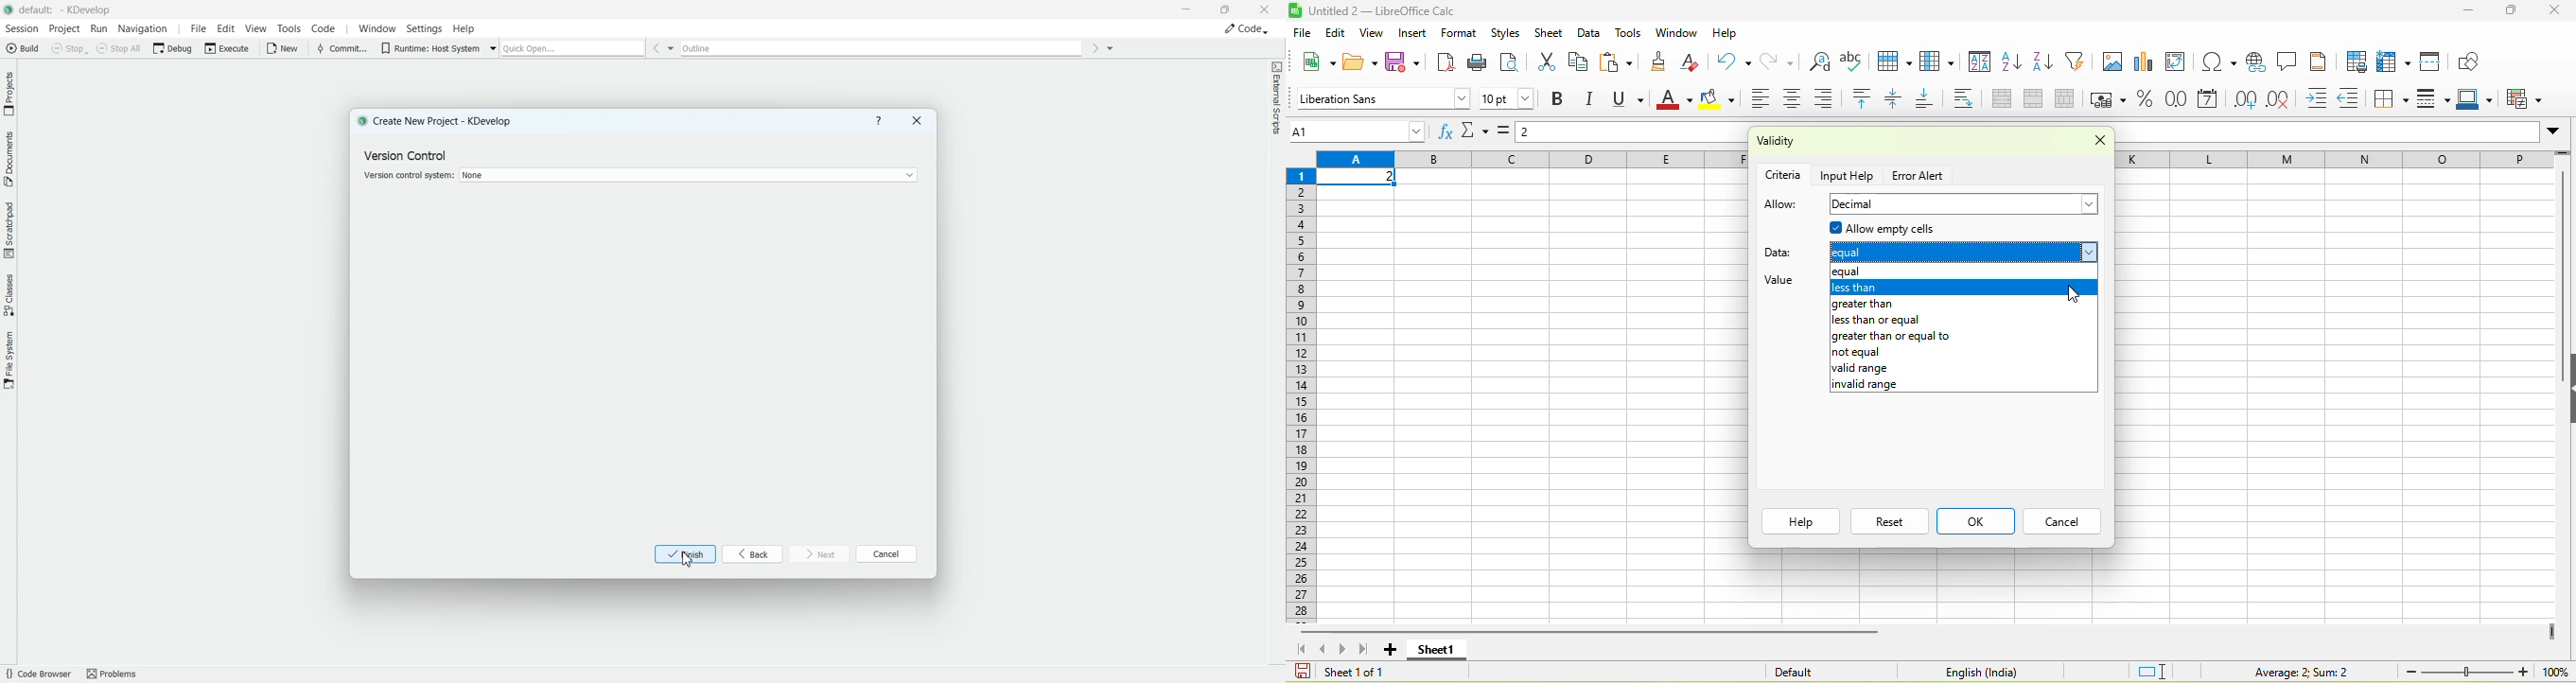  What do you see at coordinates (9, 93) in the screenshot?
I see `Projects` at bounding box center [9, 93].